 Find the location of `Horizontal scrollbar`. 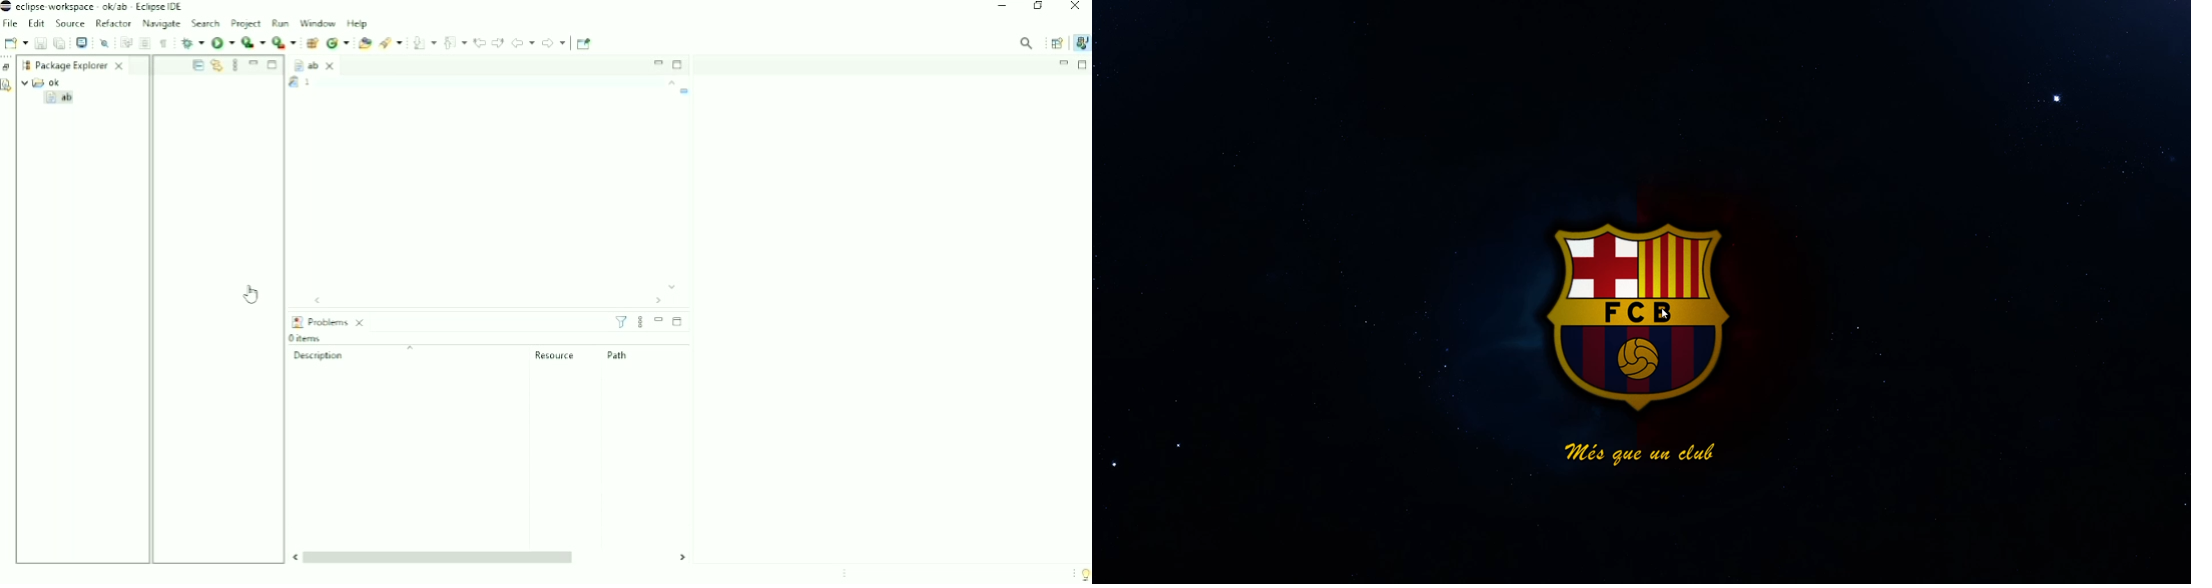

Horizontal scrollbar is located at coordinates (476, 301).